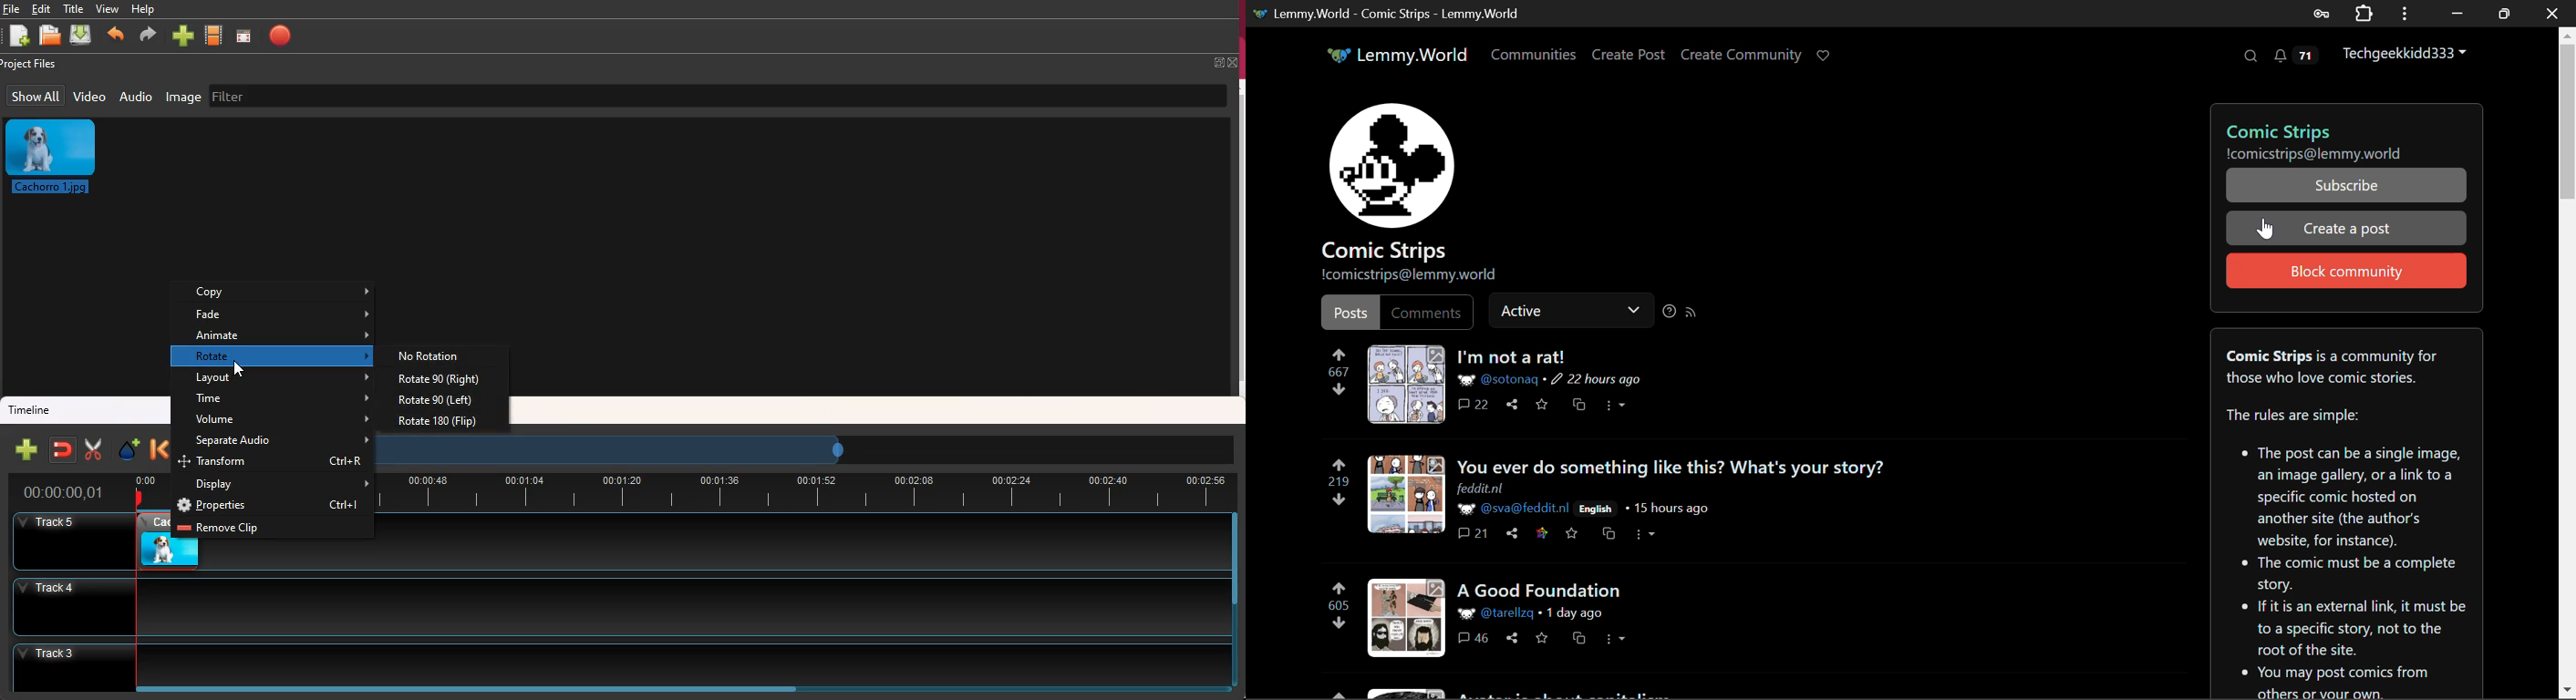  Describe the element at coordinates (117, 34) in the screenshot. I see `backward` at that location.